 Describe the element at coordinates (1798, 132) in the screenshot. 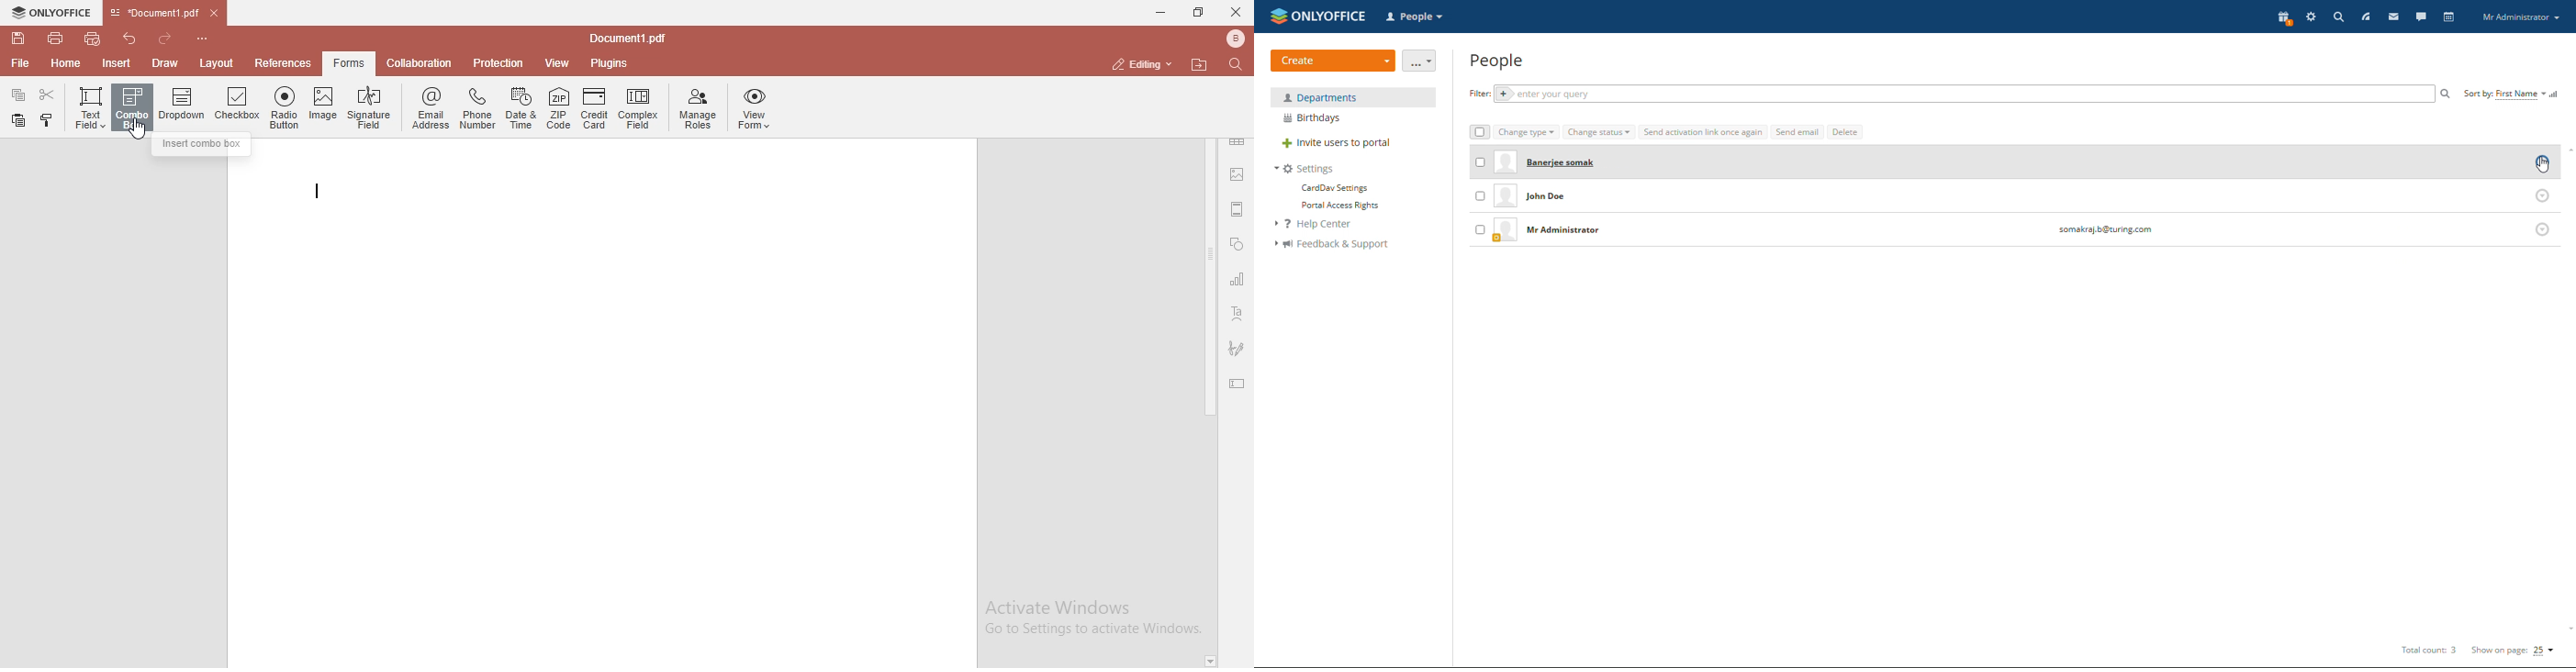

I see `send email` at that location.